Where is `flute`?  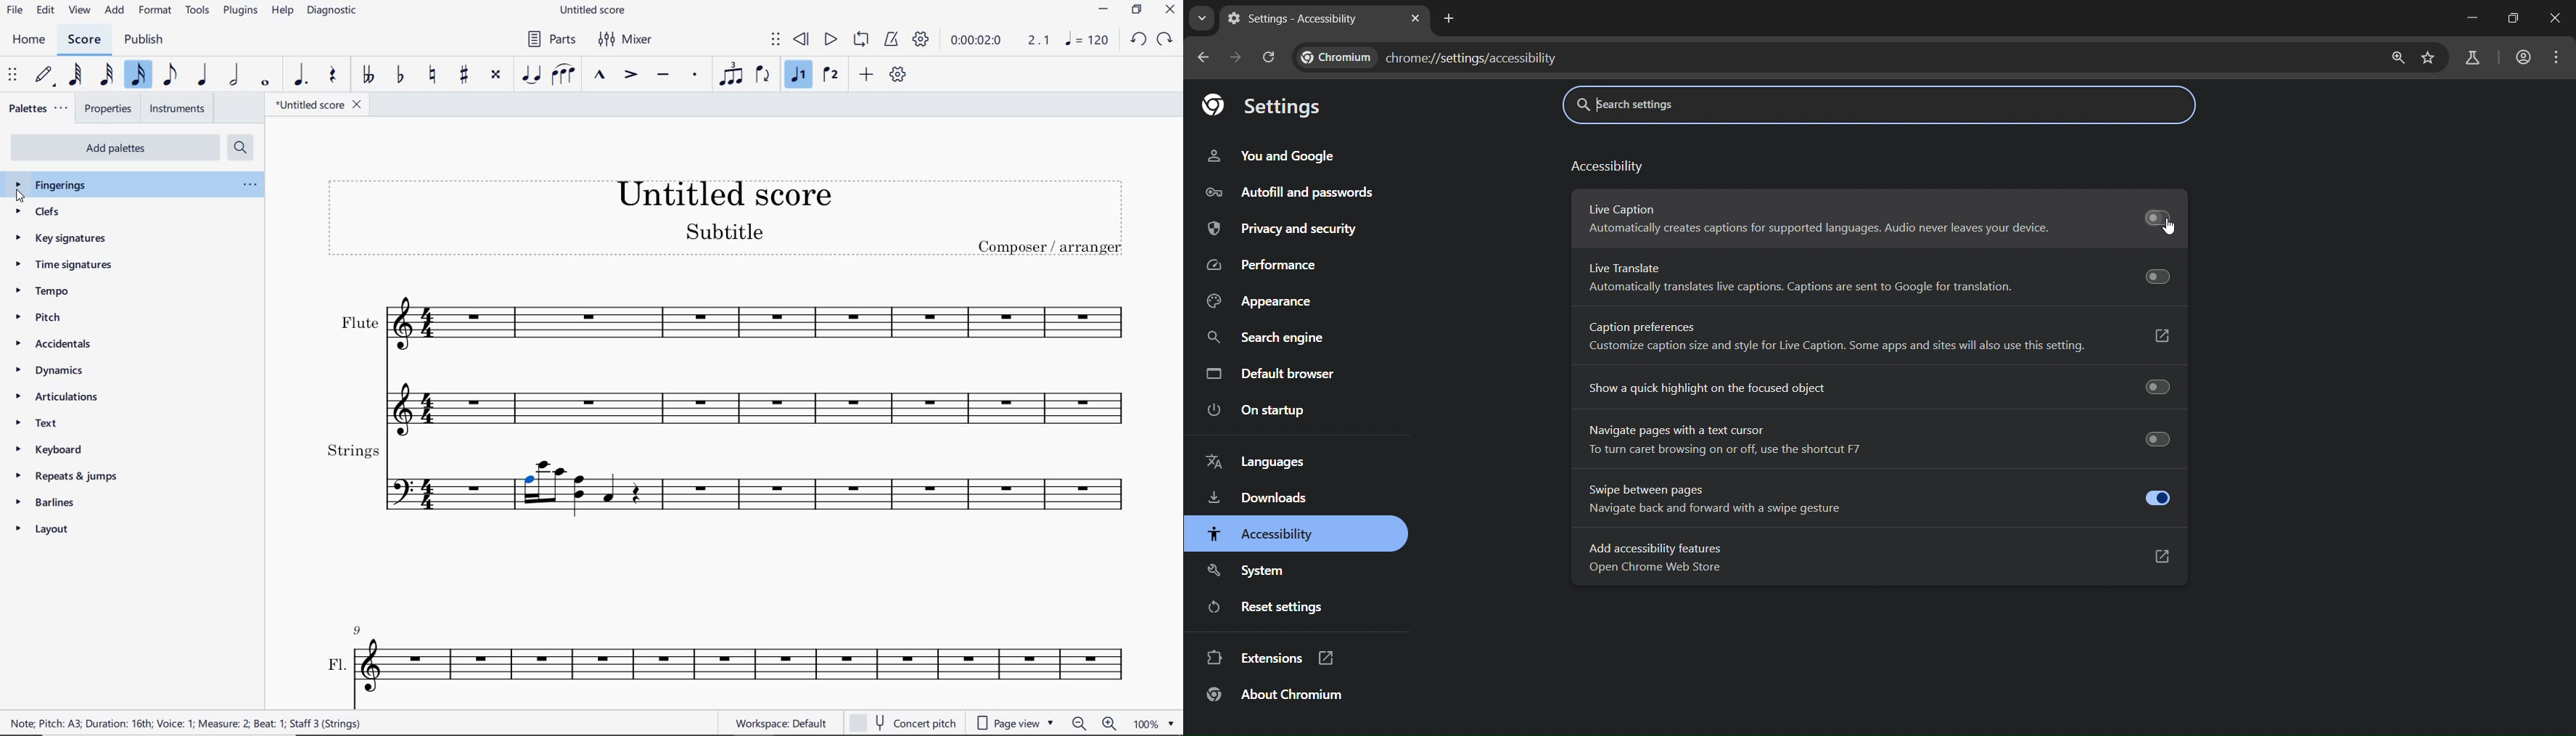 flute is located at coordinates (728, 357).